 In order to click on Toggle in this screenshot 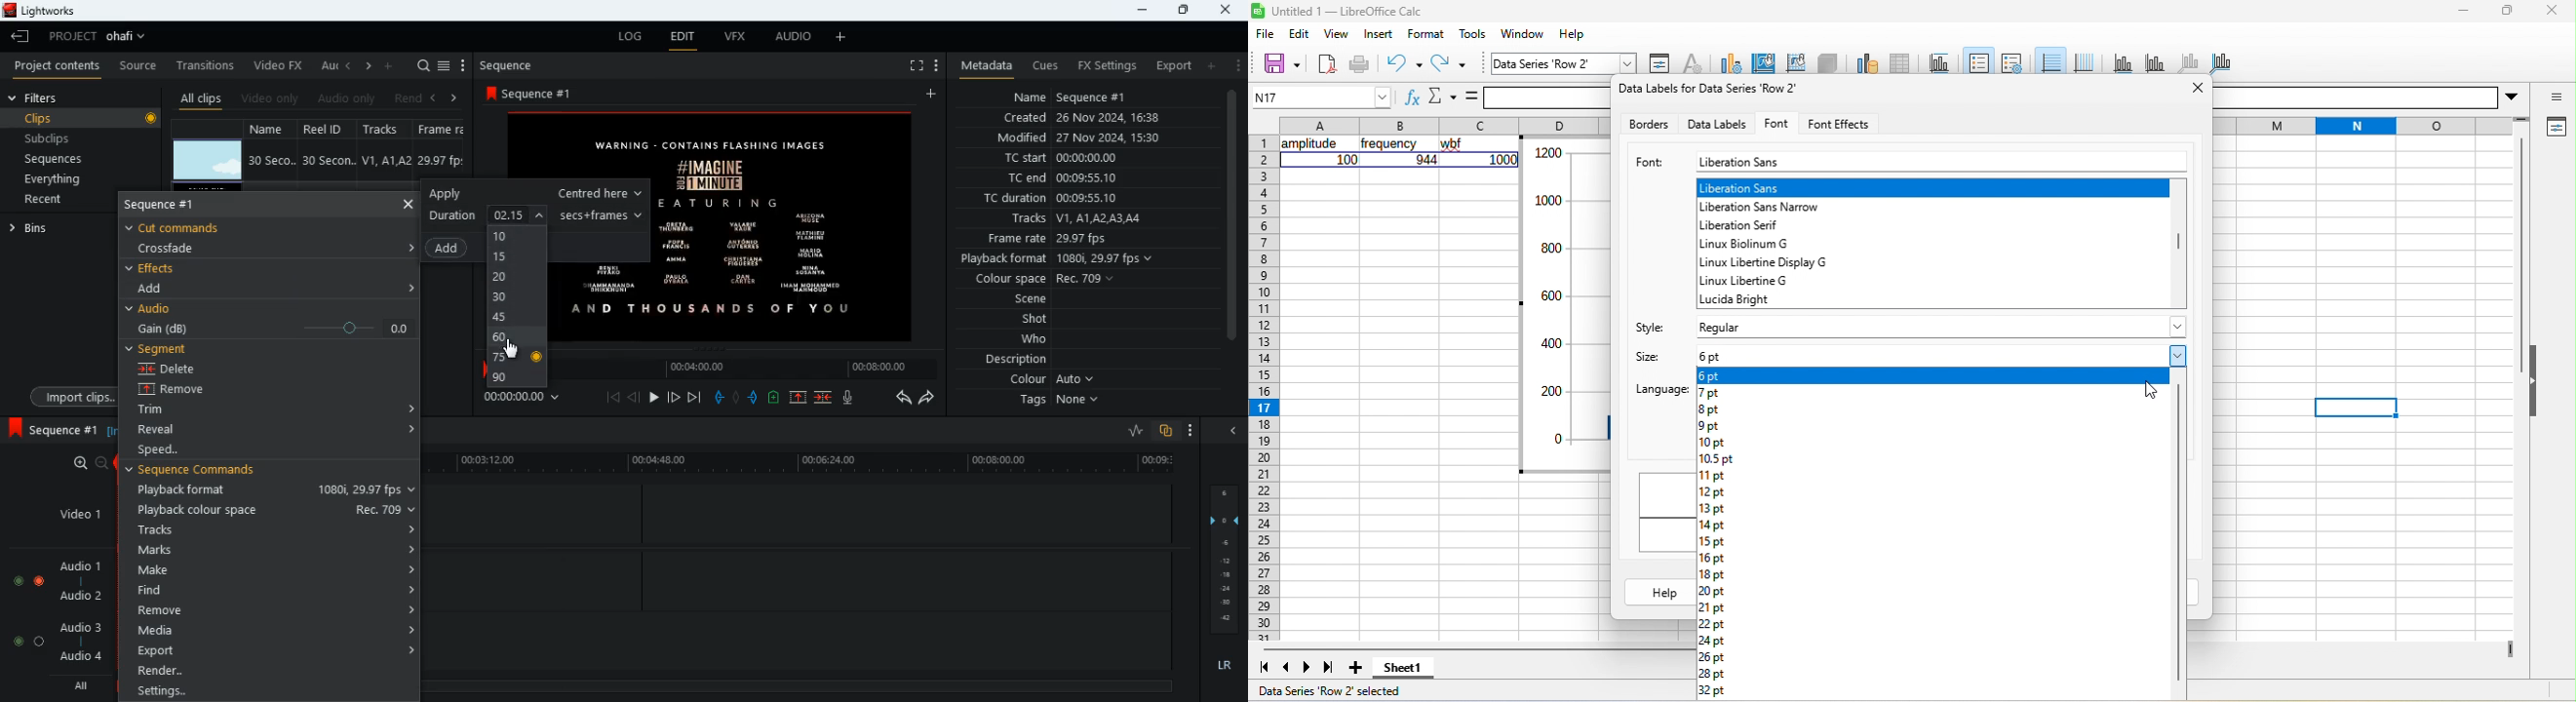, I will do `click(39, 578)`.